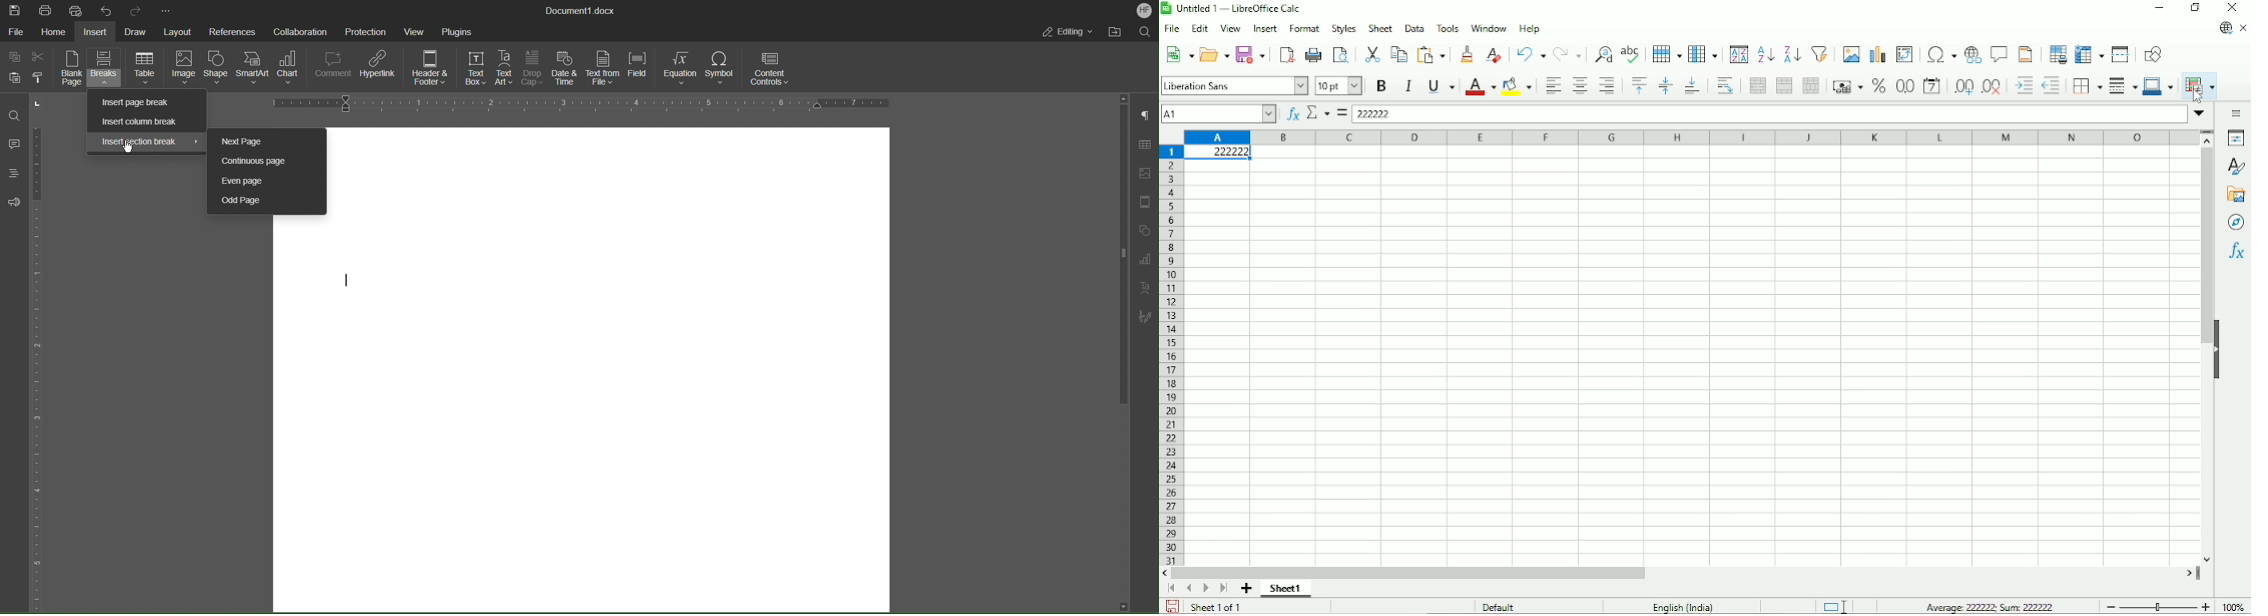 This screenshot has width=2268, height=616. Describe the element at coordinates (1145, 201) in the screenshot. I see `Header/Footer` at that location.